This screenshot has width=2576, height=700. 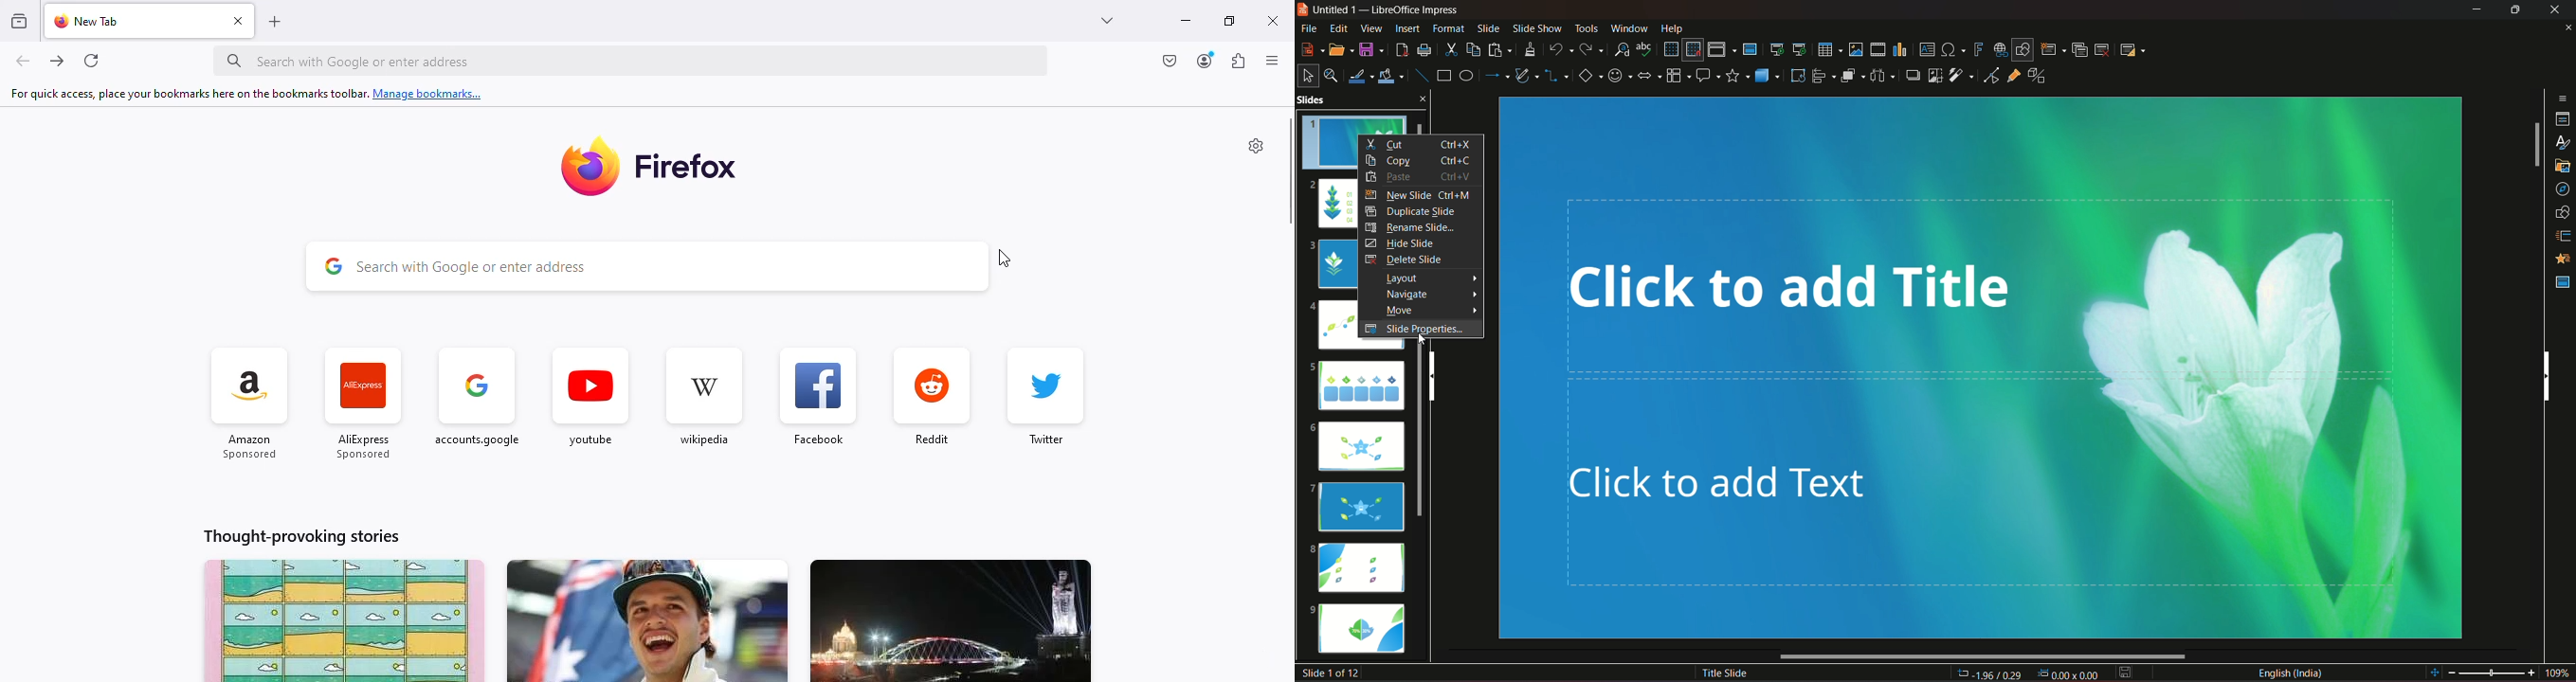 What do you see at coordinates (2561, 213) in the screenshot?
I see `shapes` at bounding box center [2561, 213].